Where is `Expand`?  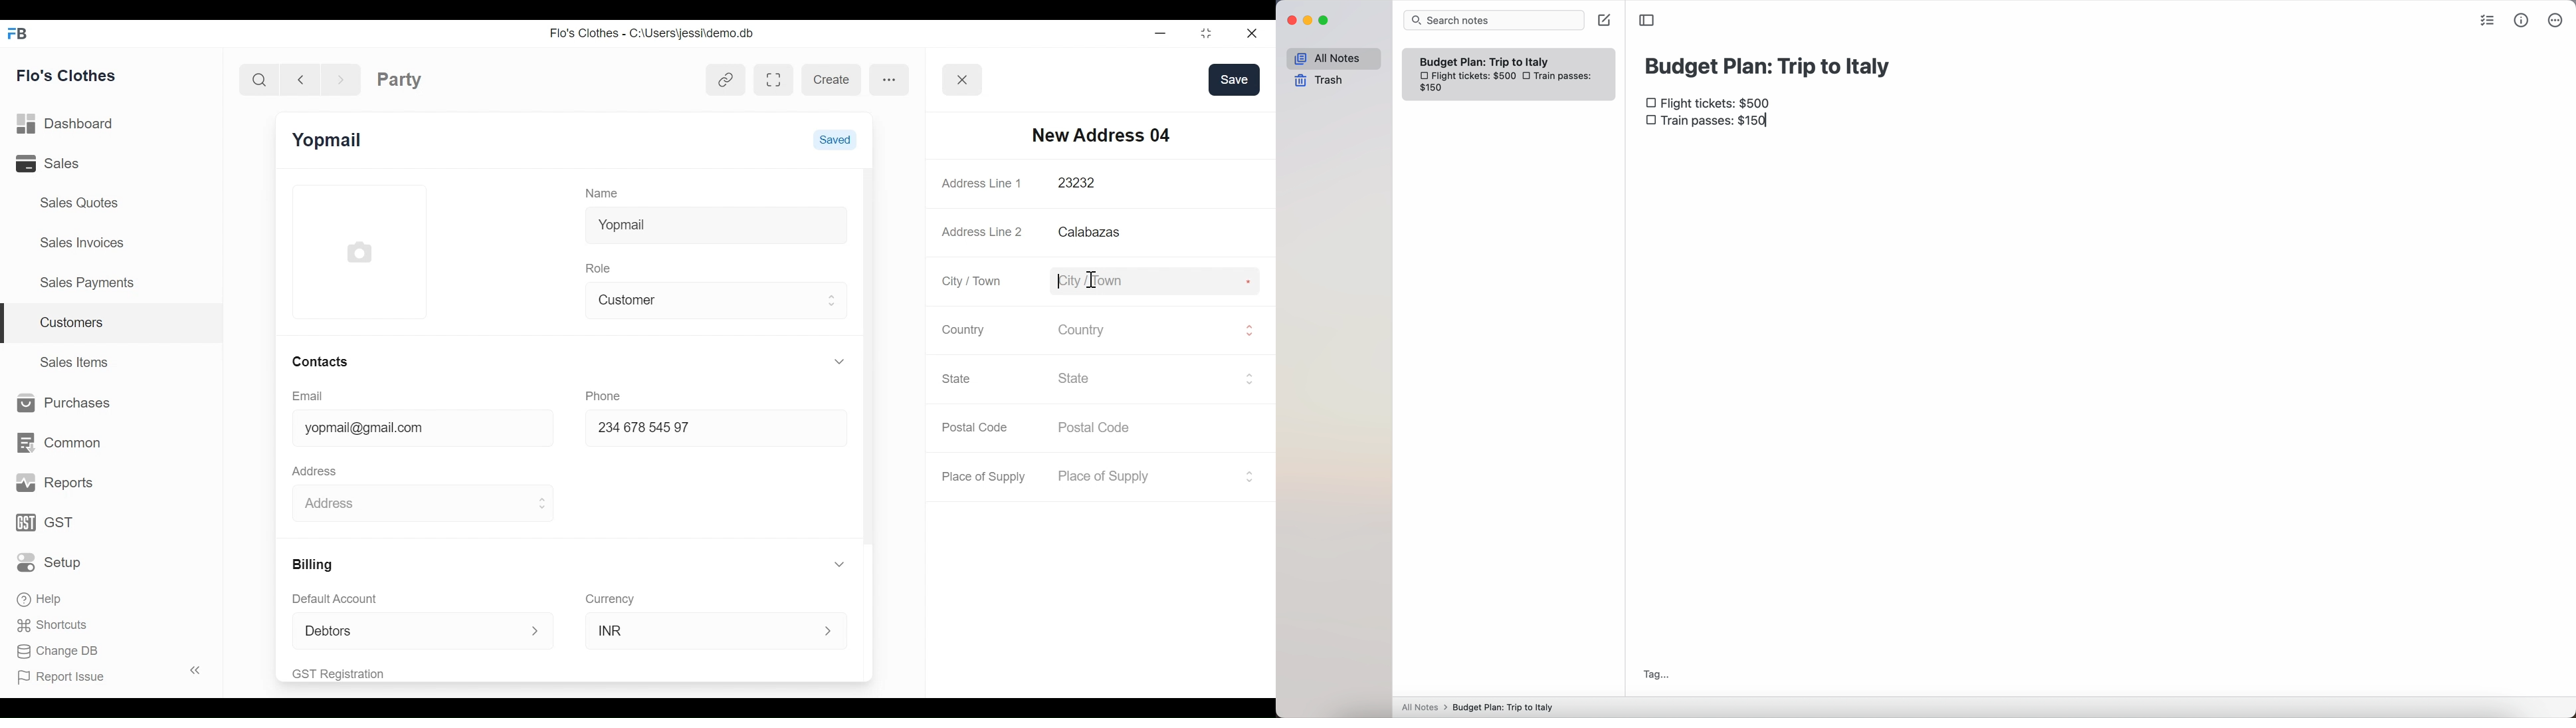
Expand is located at coordinates (541, 504).